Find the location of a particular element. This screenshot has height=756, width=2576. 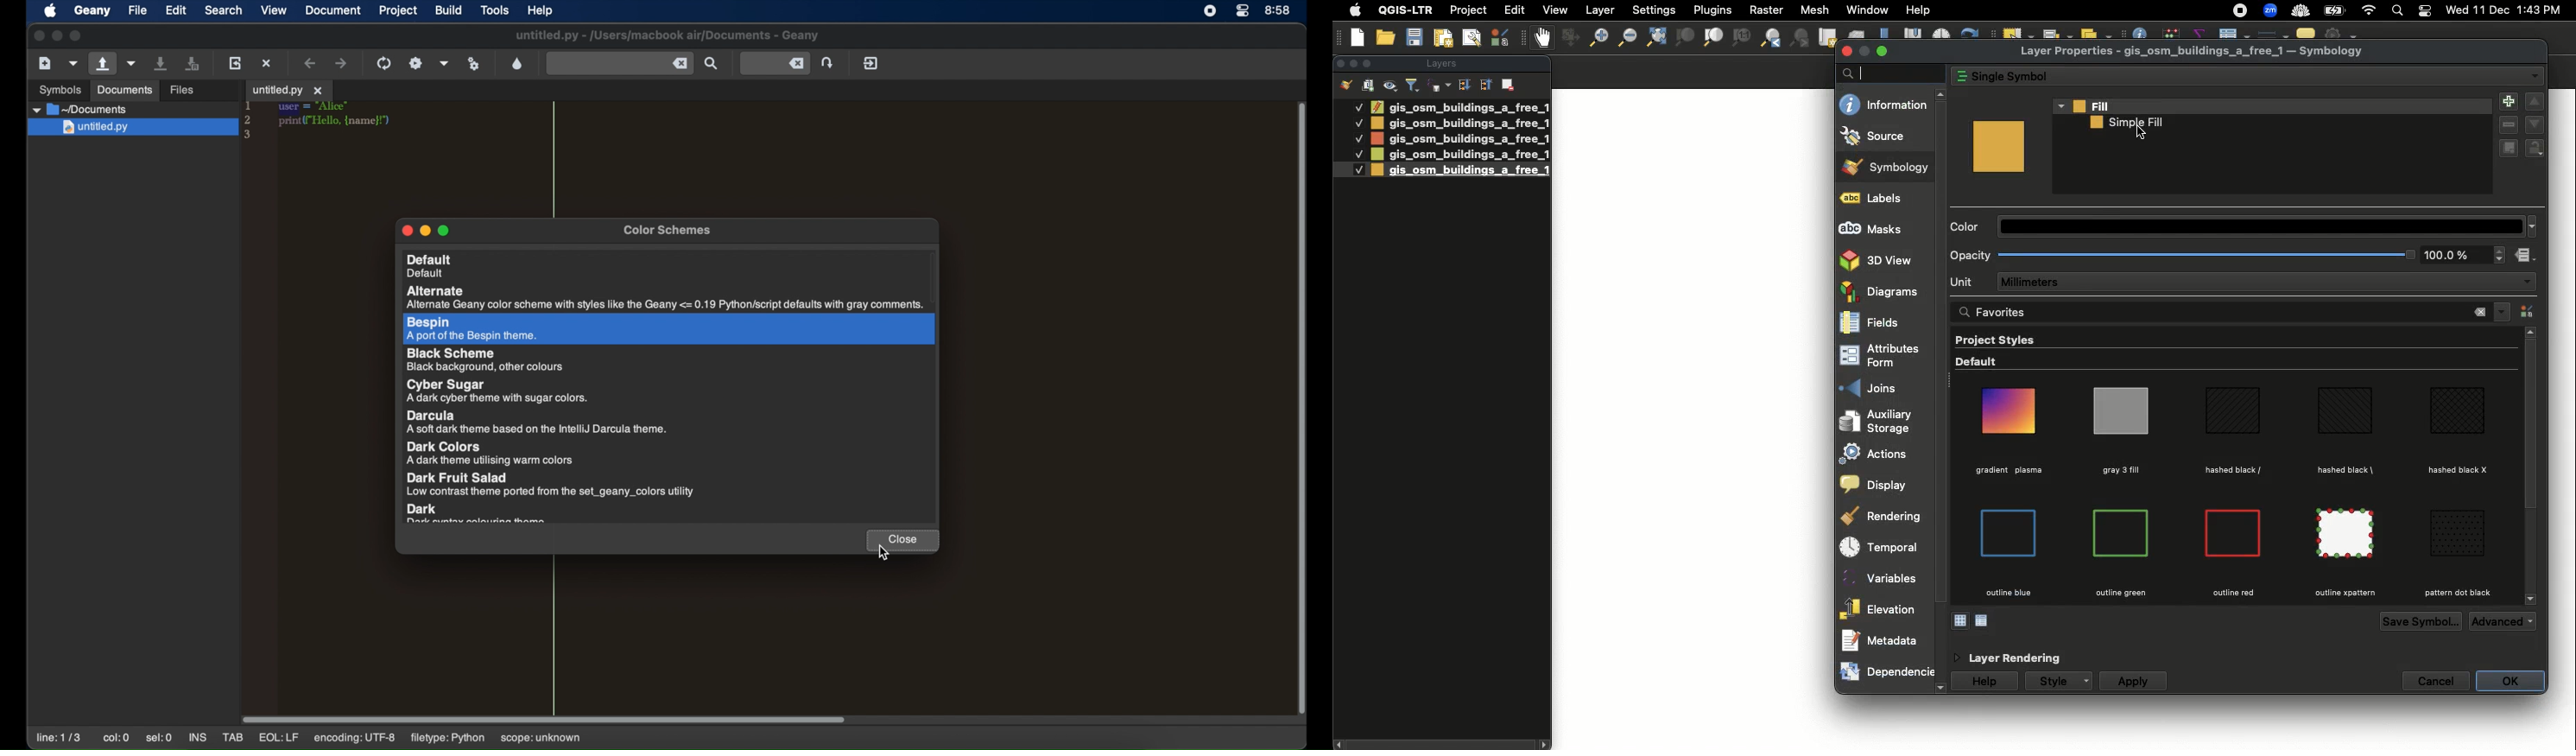

Drop down is located at coordinates (2060, 105).